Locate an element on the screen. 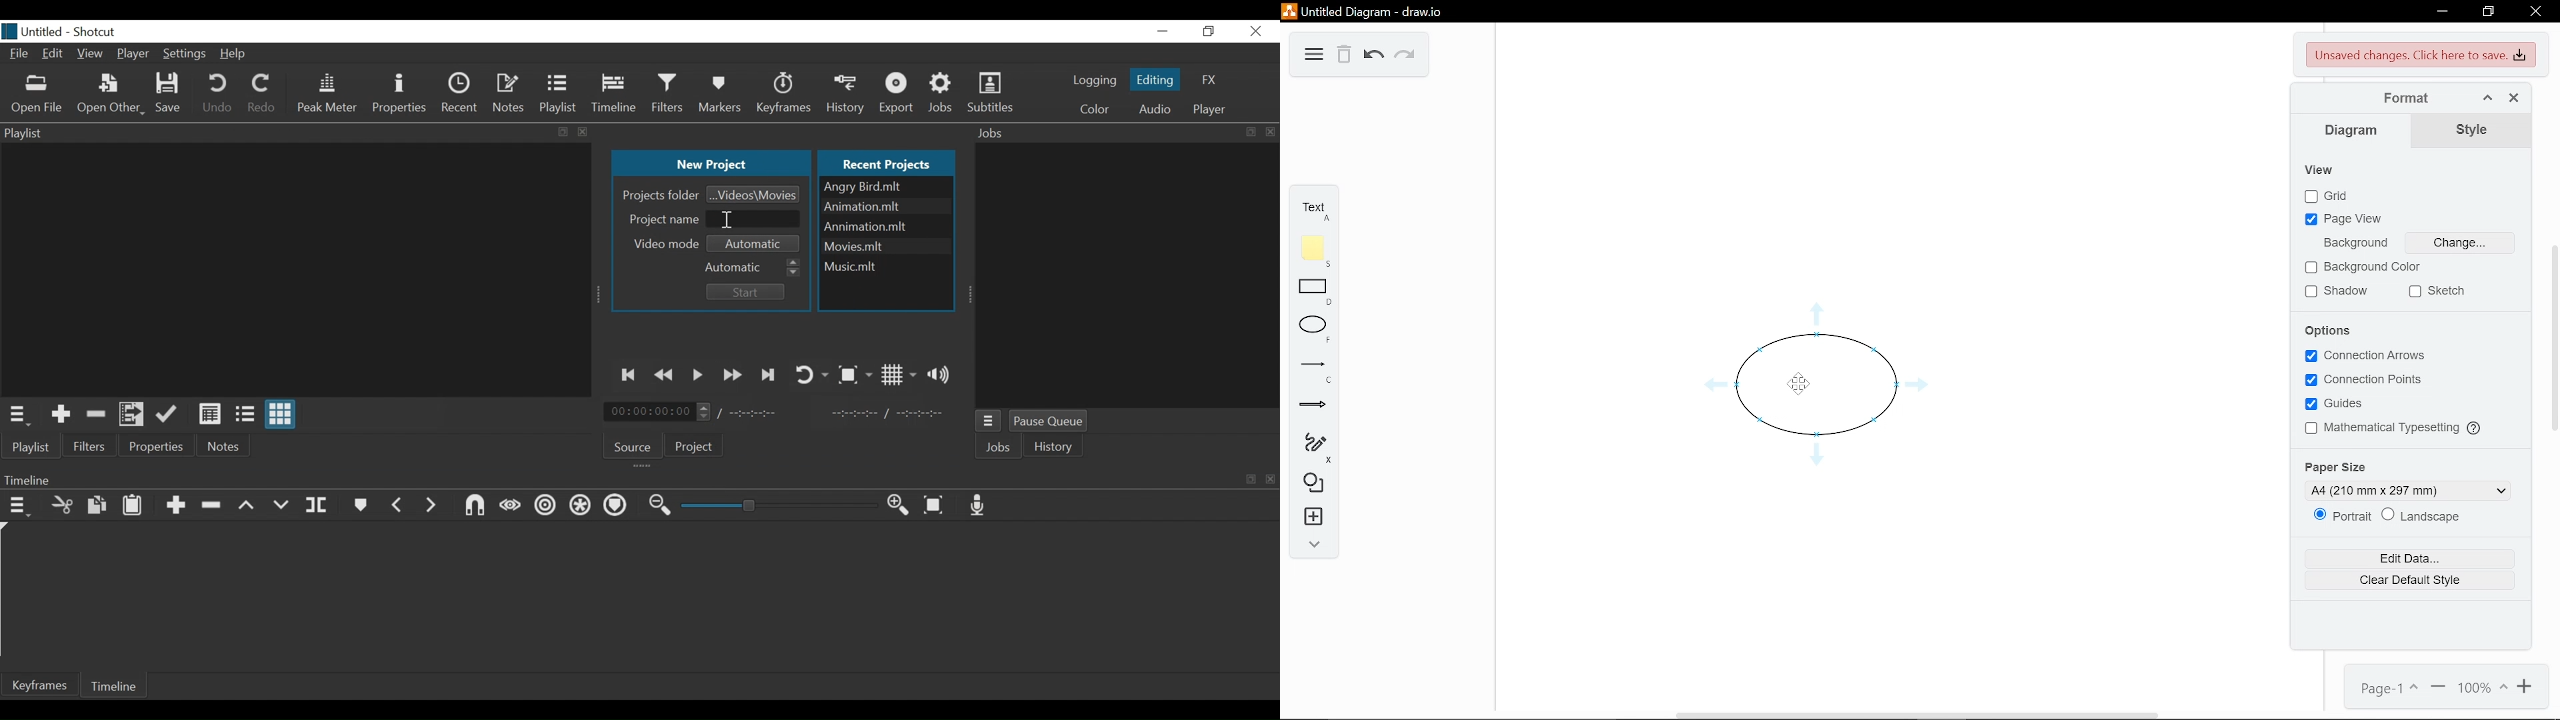 The height and width of the screenshot is (728, 2576). Grid is located at coordinates (2327, 196).